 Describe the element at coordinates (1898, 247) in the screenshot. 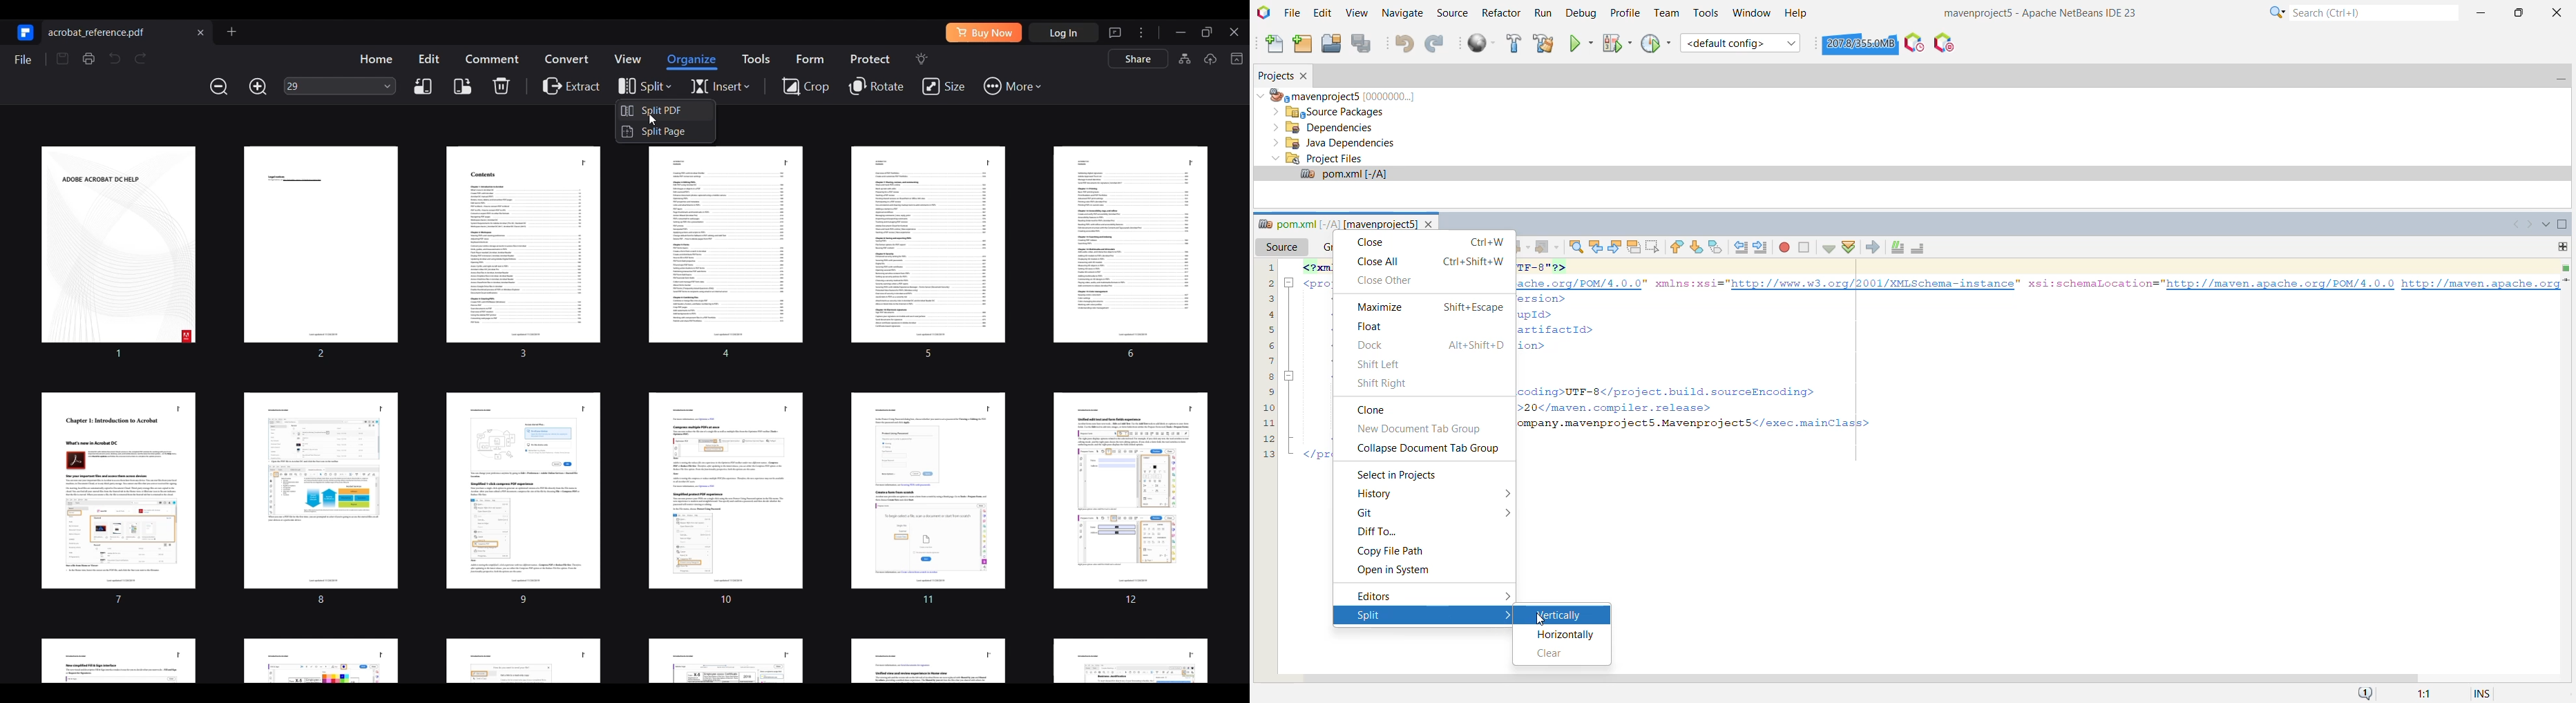

I see `Comment` at that location.